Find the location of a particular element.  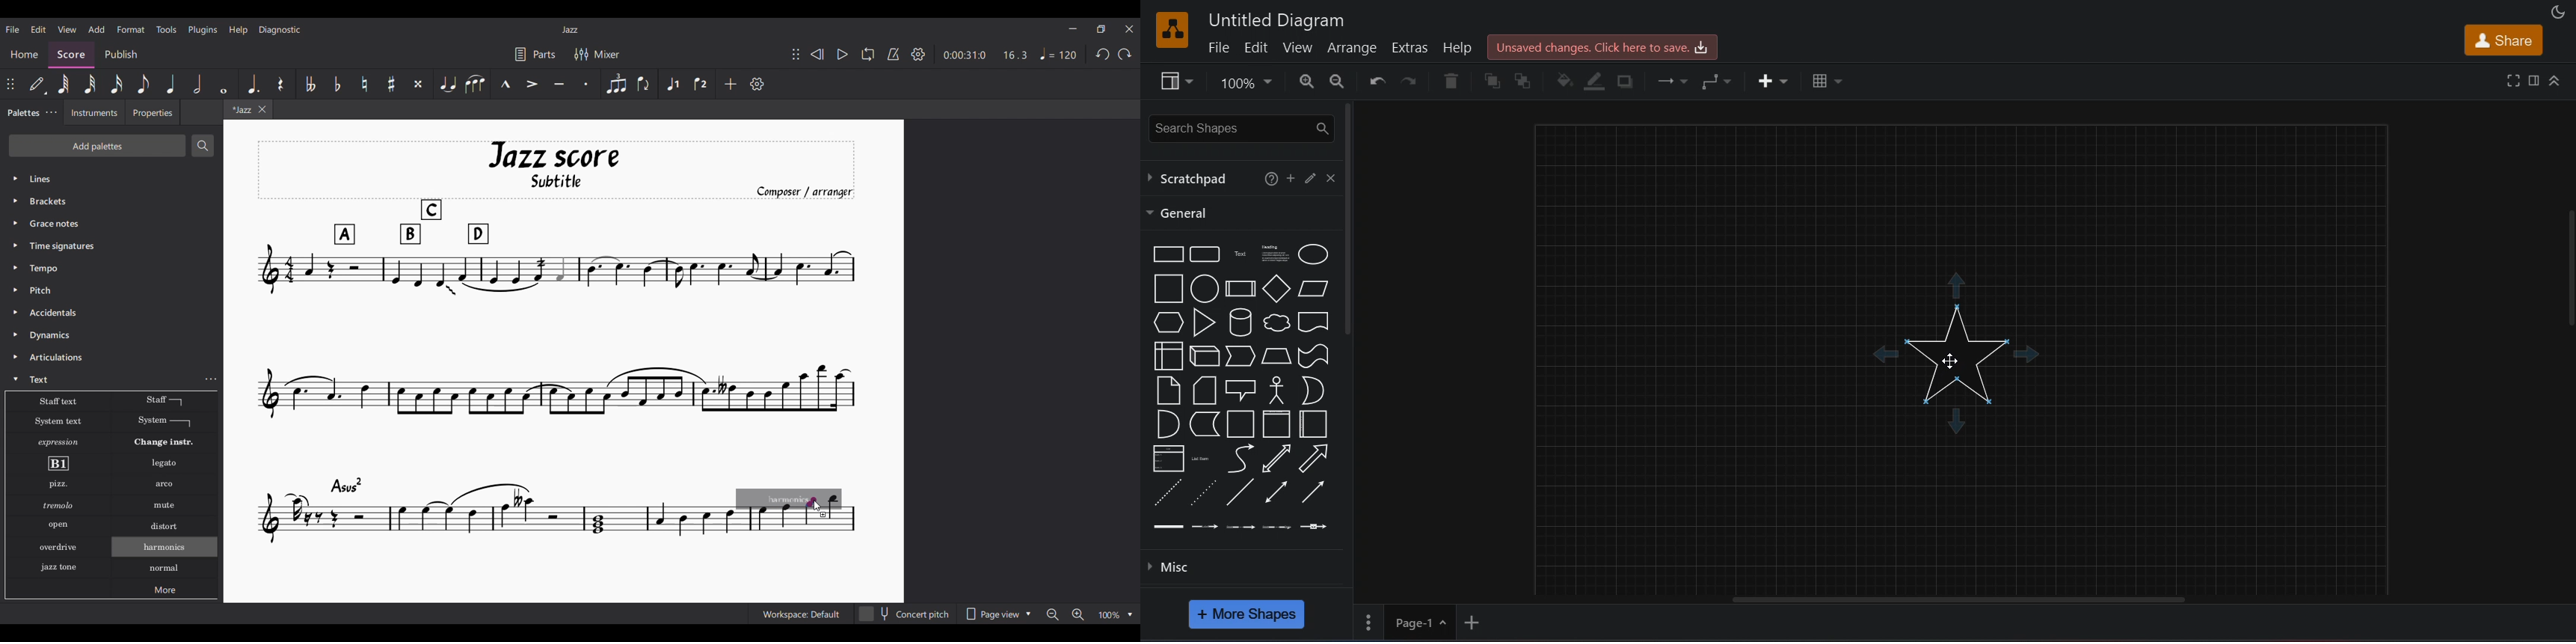

Settings is located at coordinates (918, 55).